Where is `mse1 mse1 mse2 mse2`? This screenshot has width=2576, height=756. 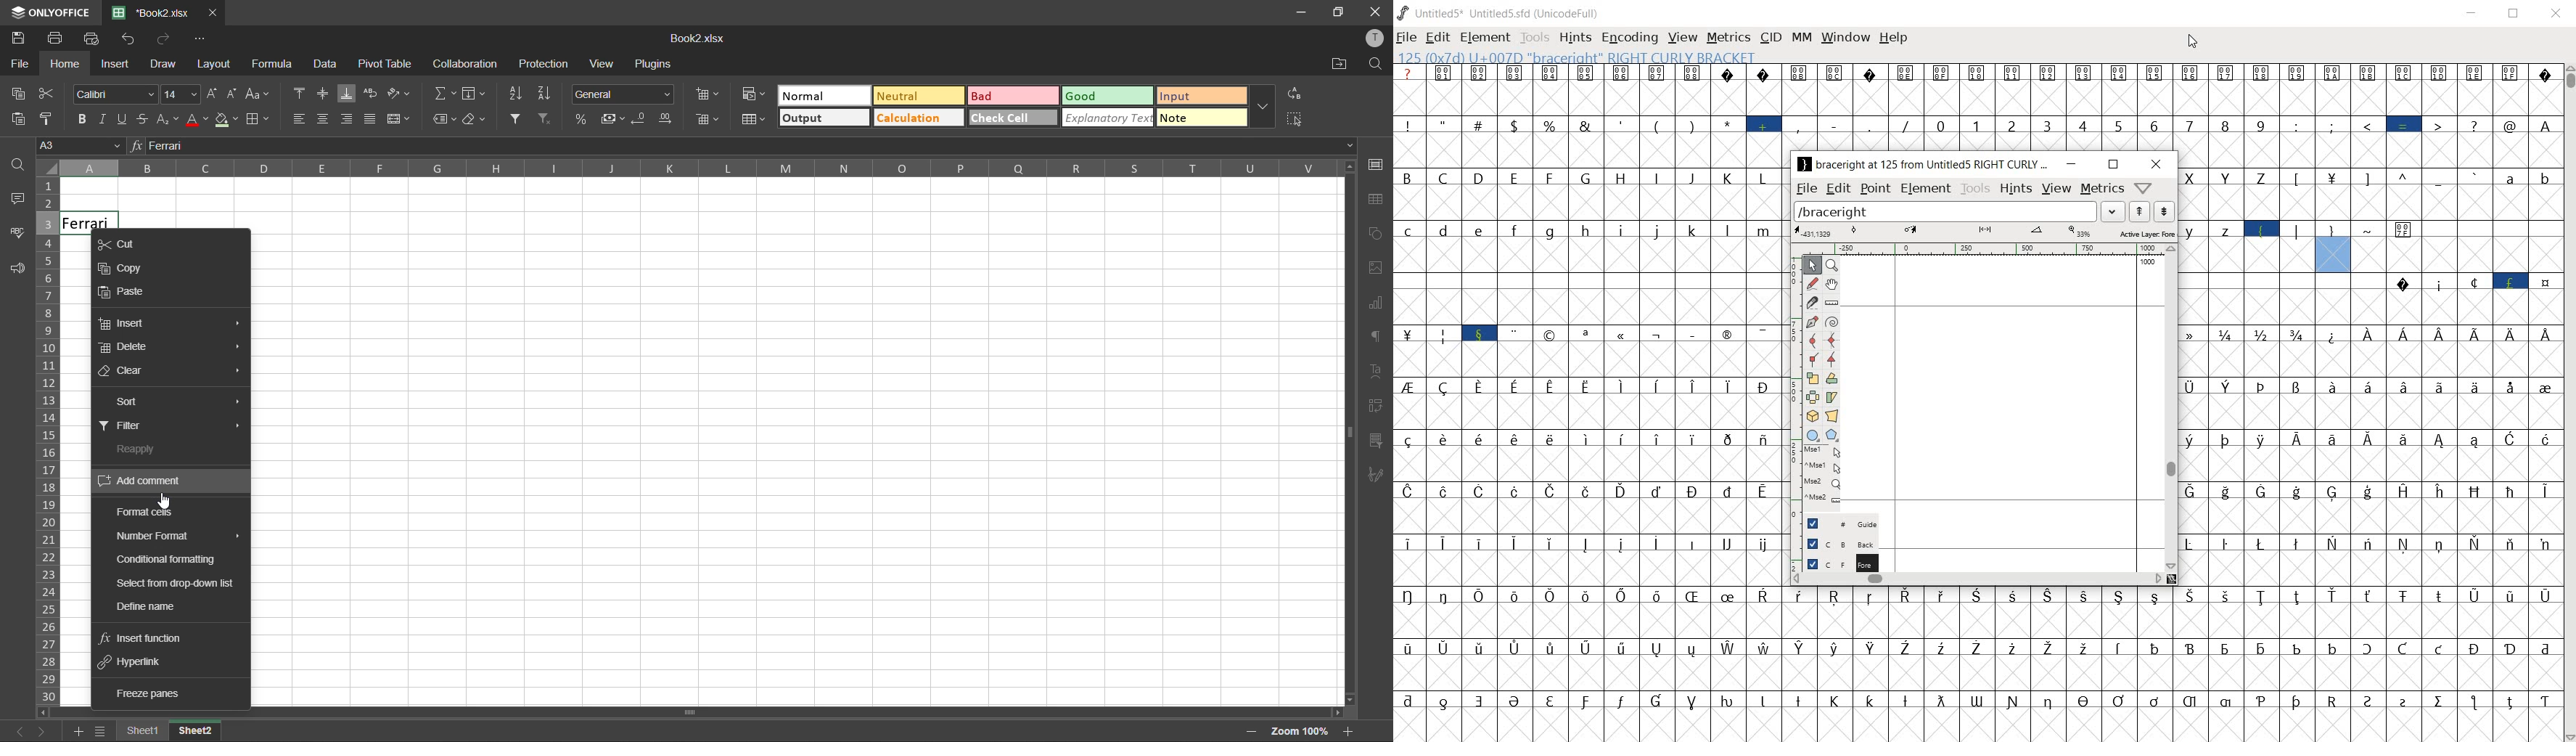
mse1 mse1 mse2 mse2 is located at coordinates (1818, 476).